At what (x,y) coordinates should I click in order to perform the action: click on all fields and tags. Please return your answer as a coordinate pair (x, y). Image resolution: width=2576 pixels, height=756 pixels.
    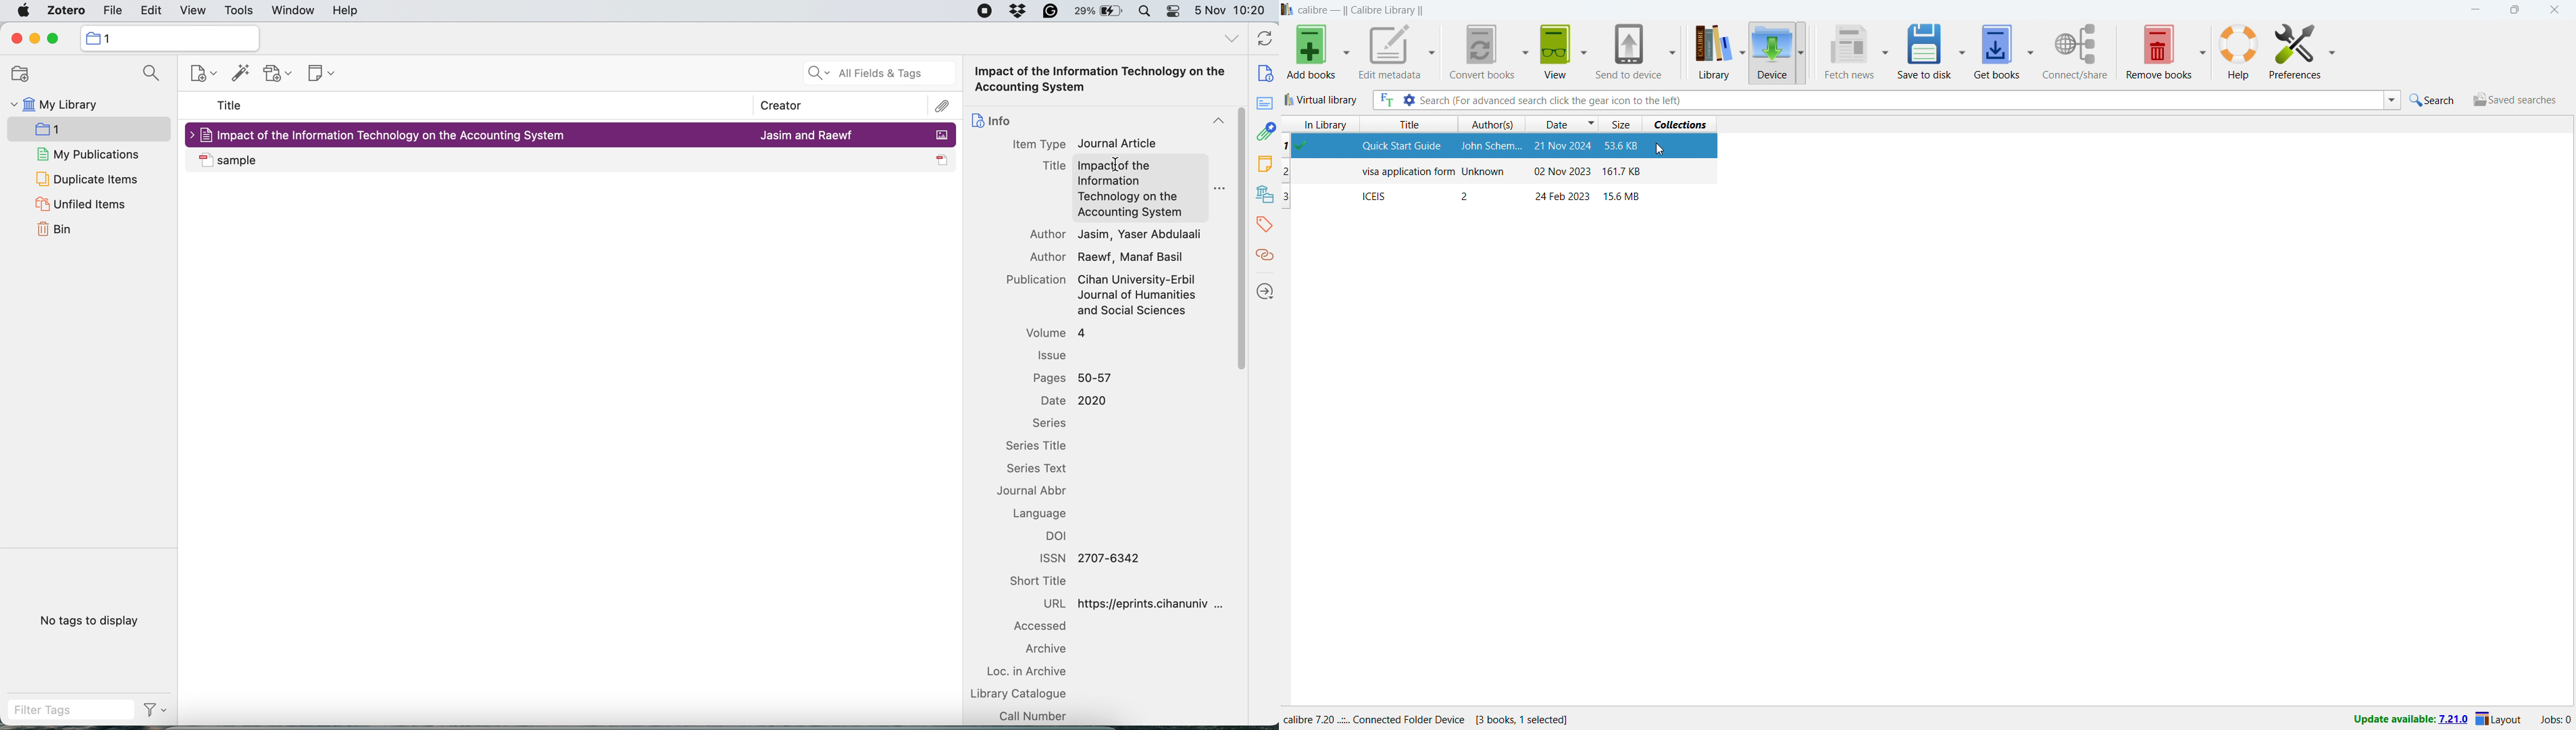
    Looking at the image, I should click on (877, 73).